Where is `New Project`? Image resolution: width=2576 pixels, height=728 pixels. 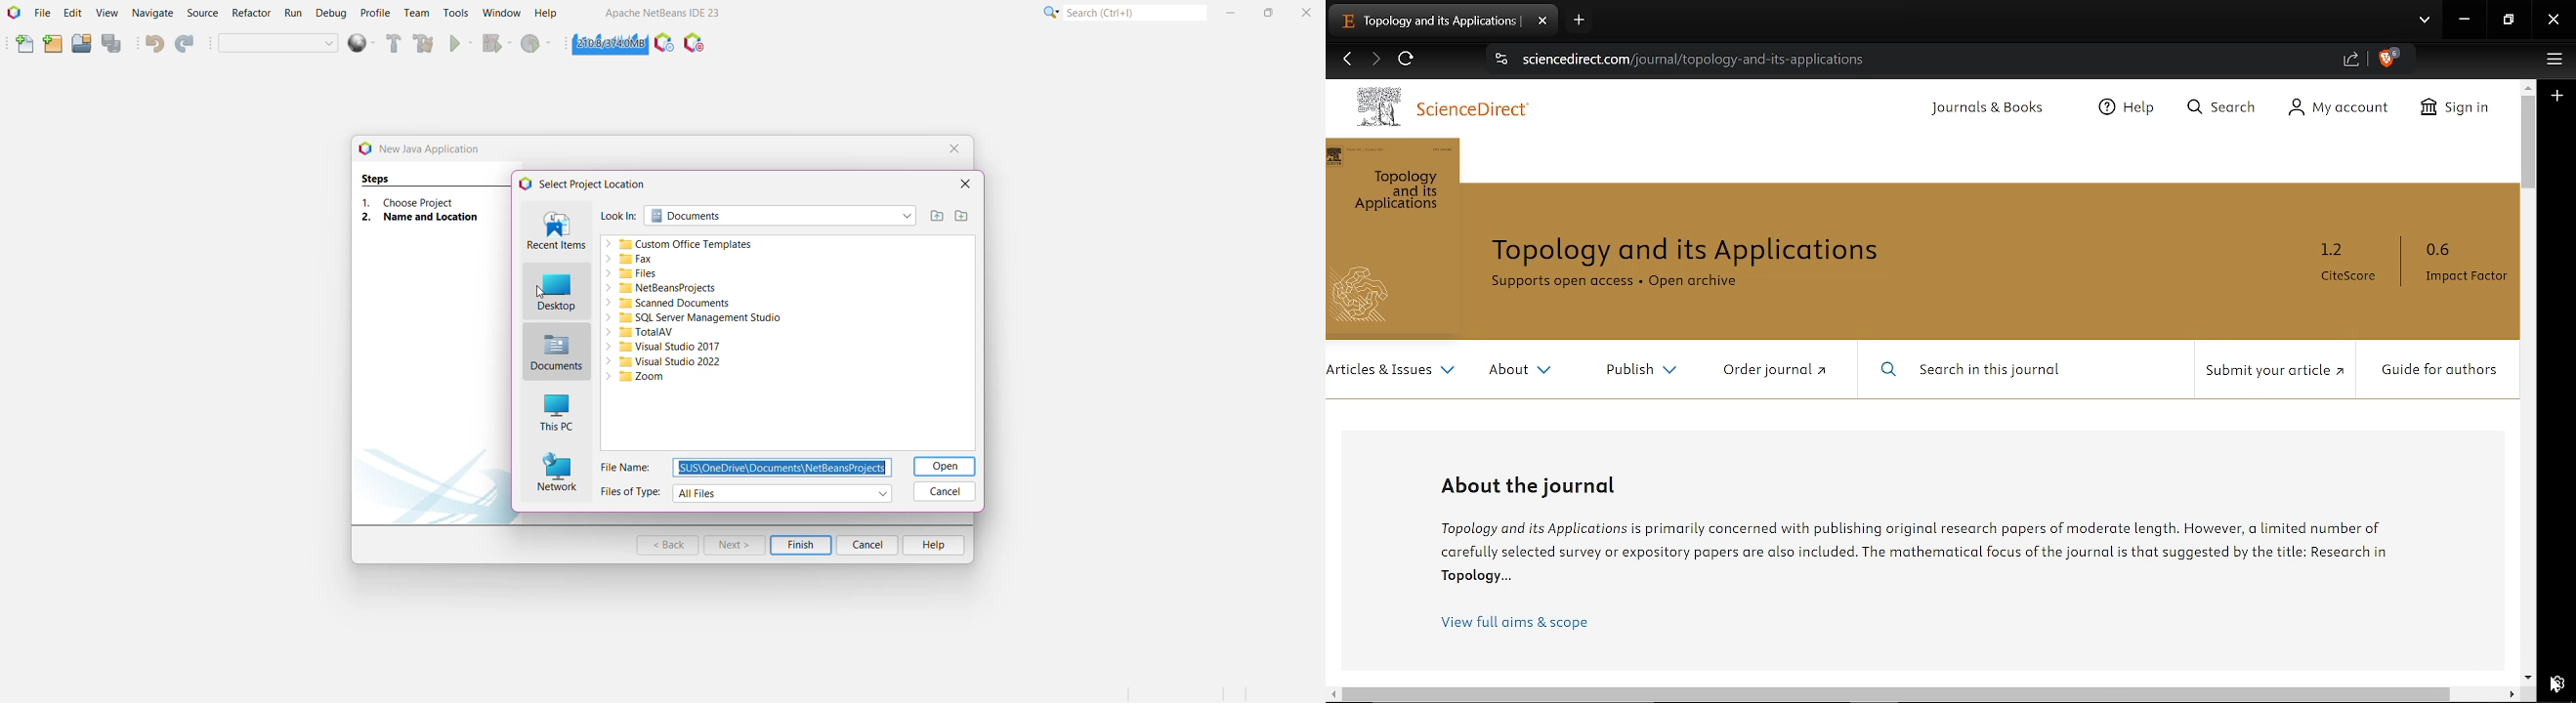 New Project is located at coordinates (52, 45).